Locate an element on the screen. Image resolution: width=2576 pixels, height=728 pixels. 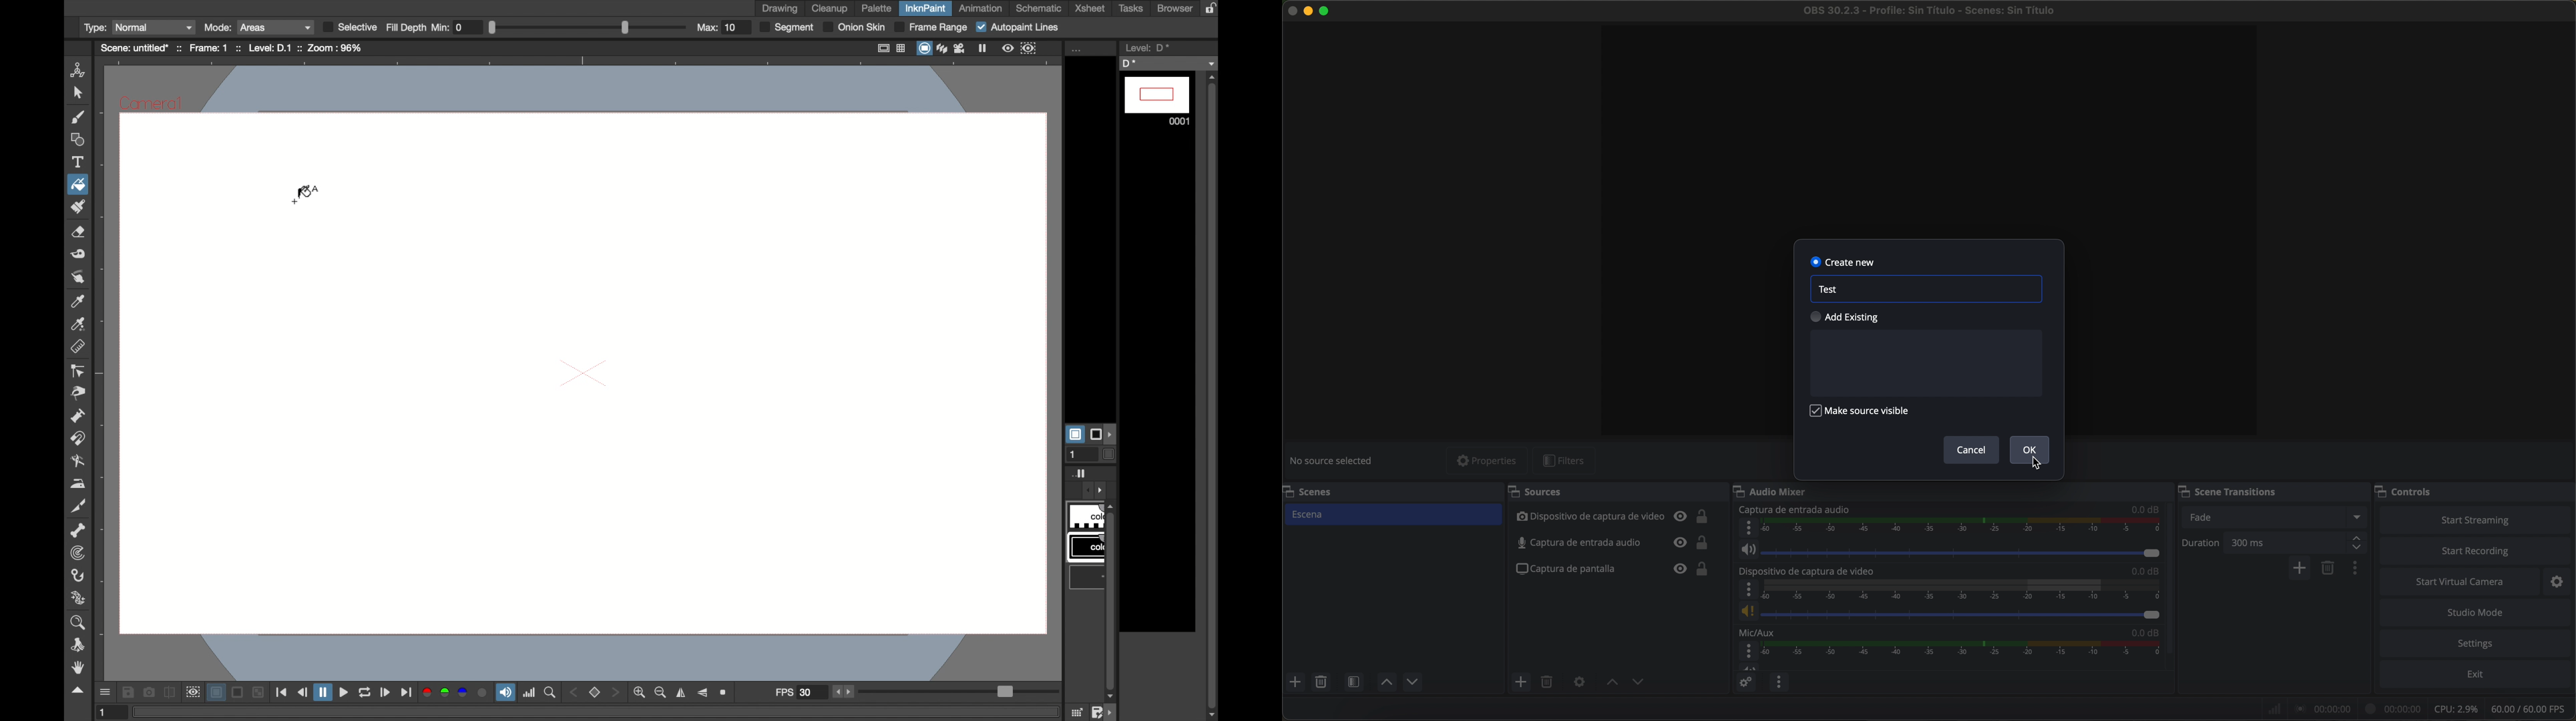
Autopaint Lines is located at coordinates (1020, 28).